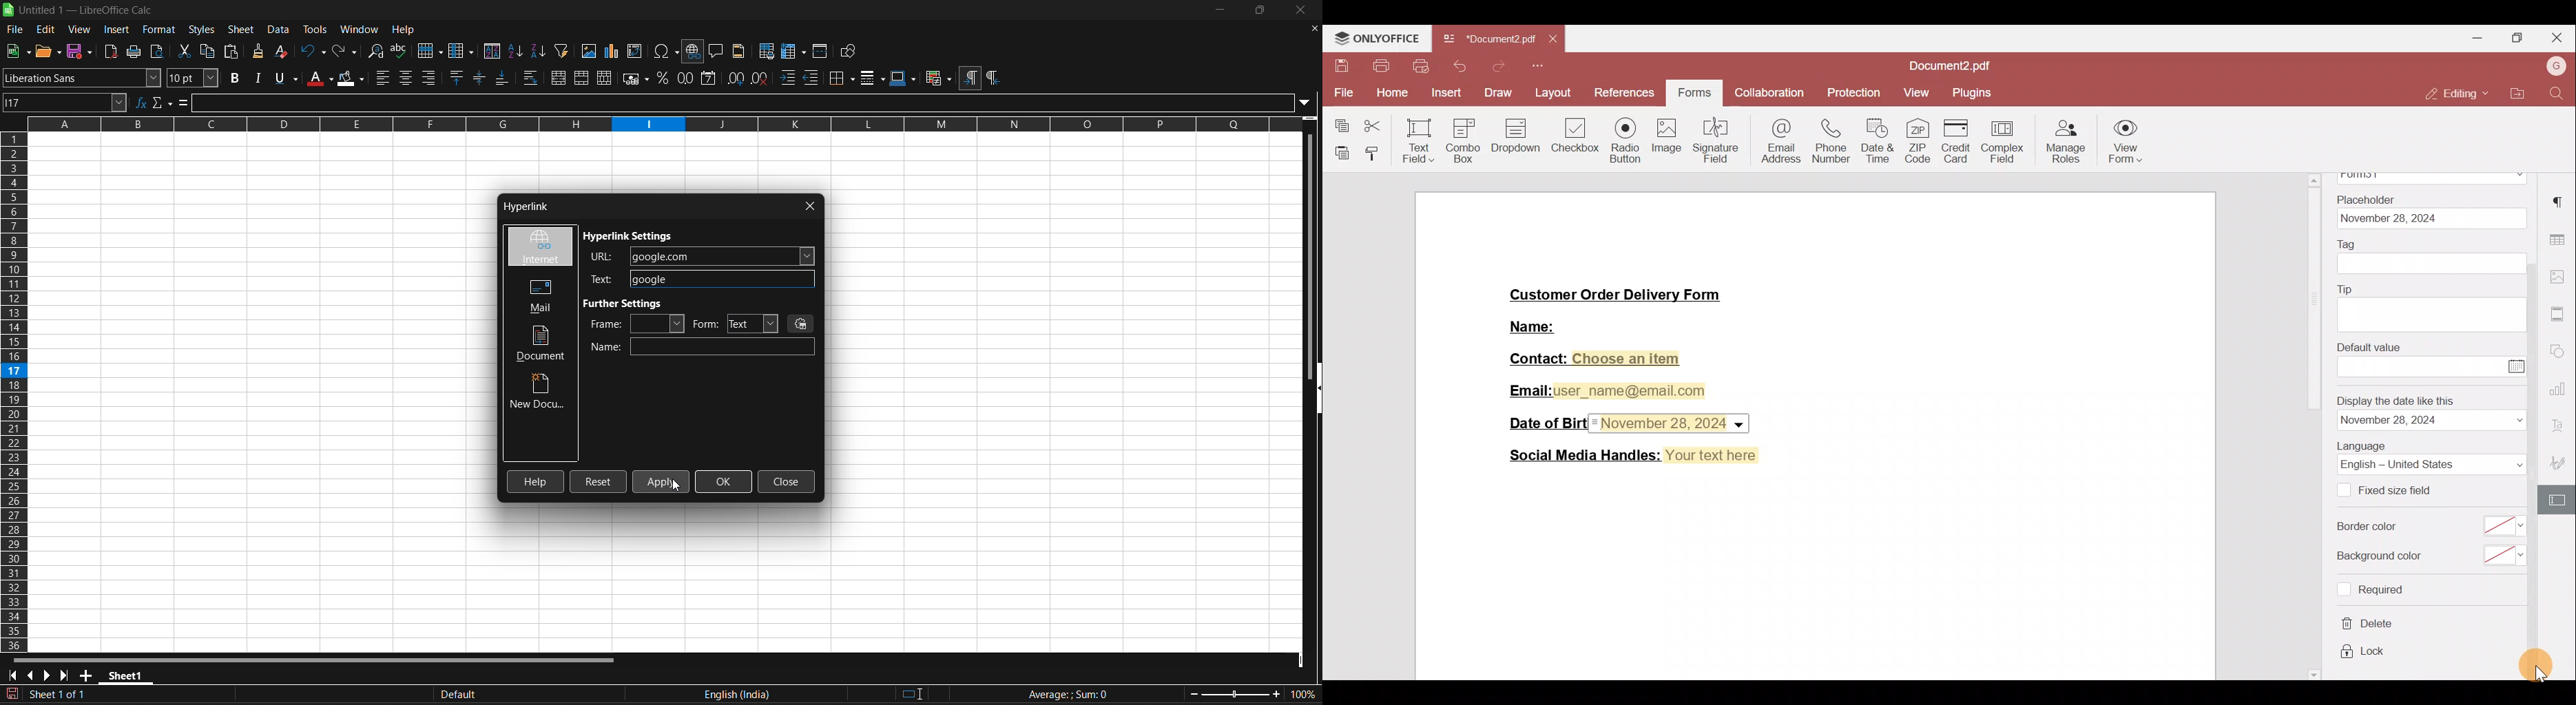  I want to click on insert special charaters, so click(665, 51).